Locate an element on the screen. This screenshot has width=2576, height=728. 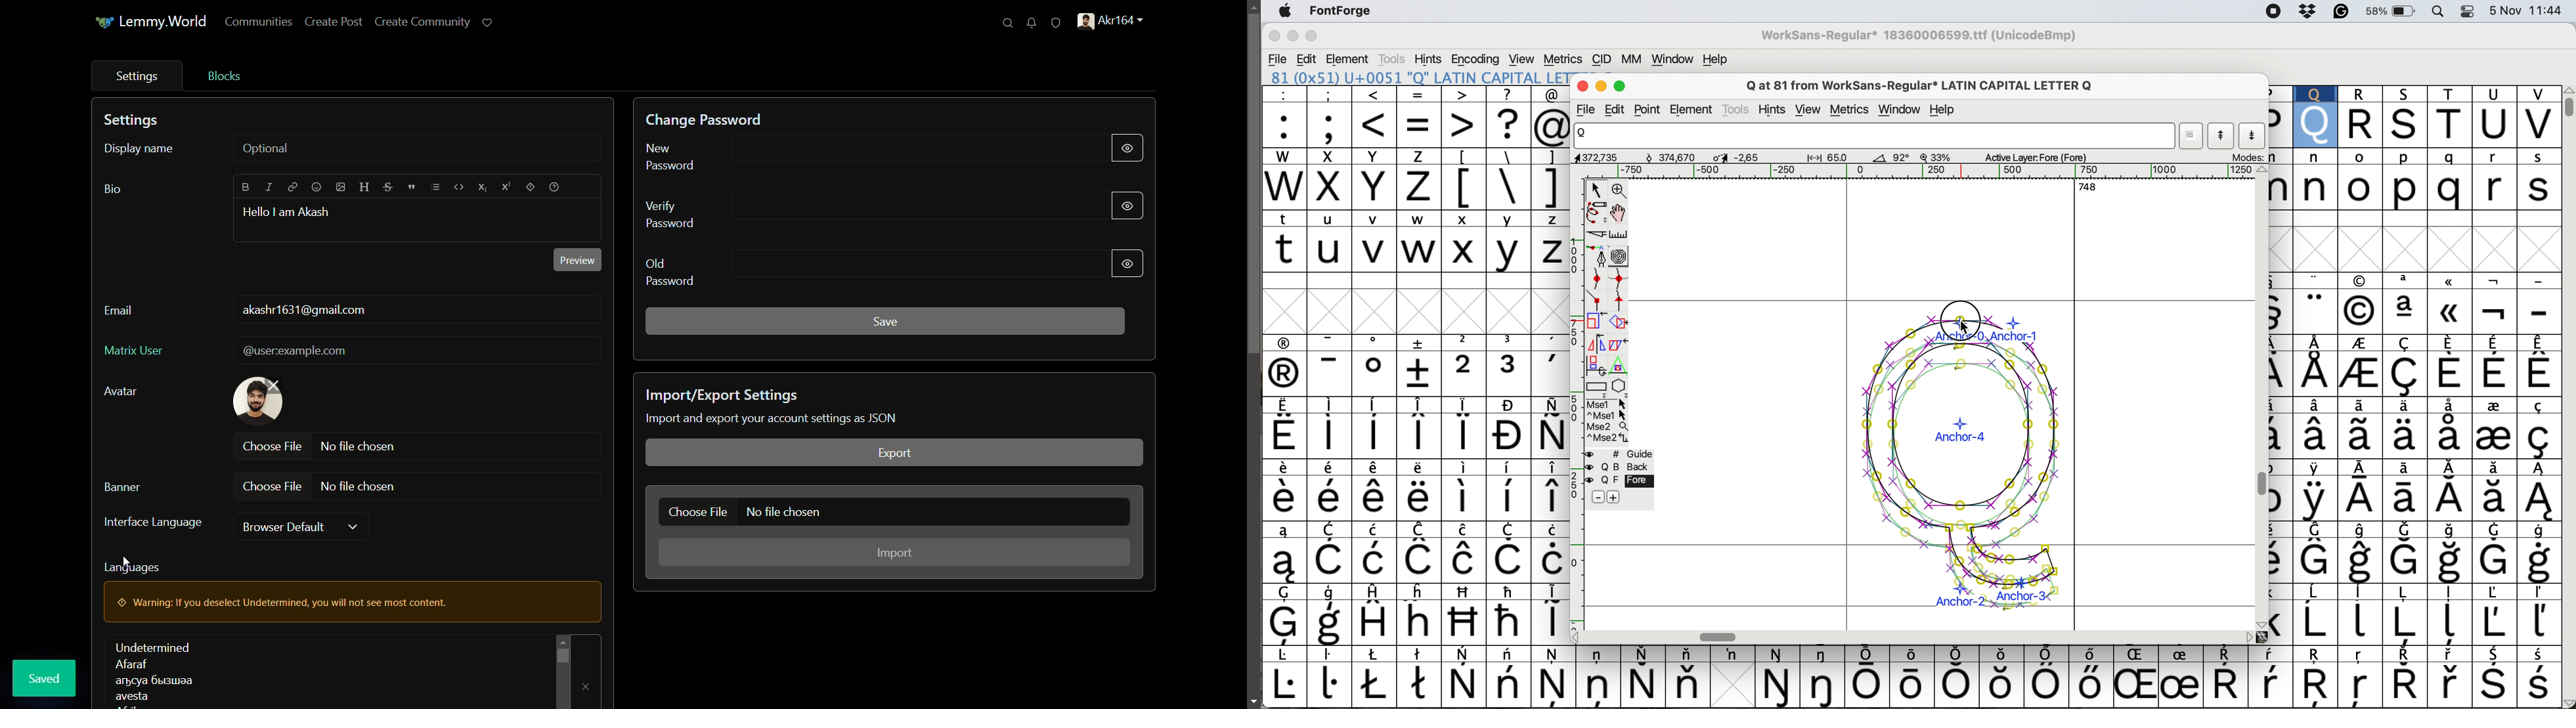
uppercase letters is located at coordinates (1359, 157).